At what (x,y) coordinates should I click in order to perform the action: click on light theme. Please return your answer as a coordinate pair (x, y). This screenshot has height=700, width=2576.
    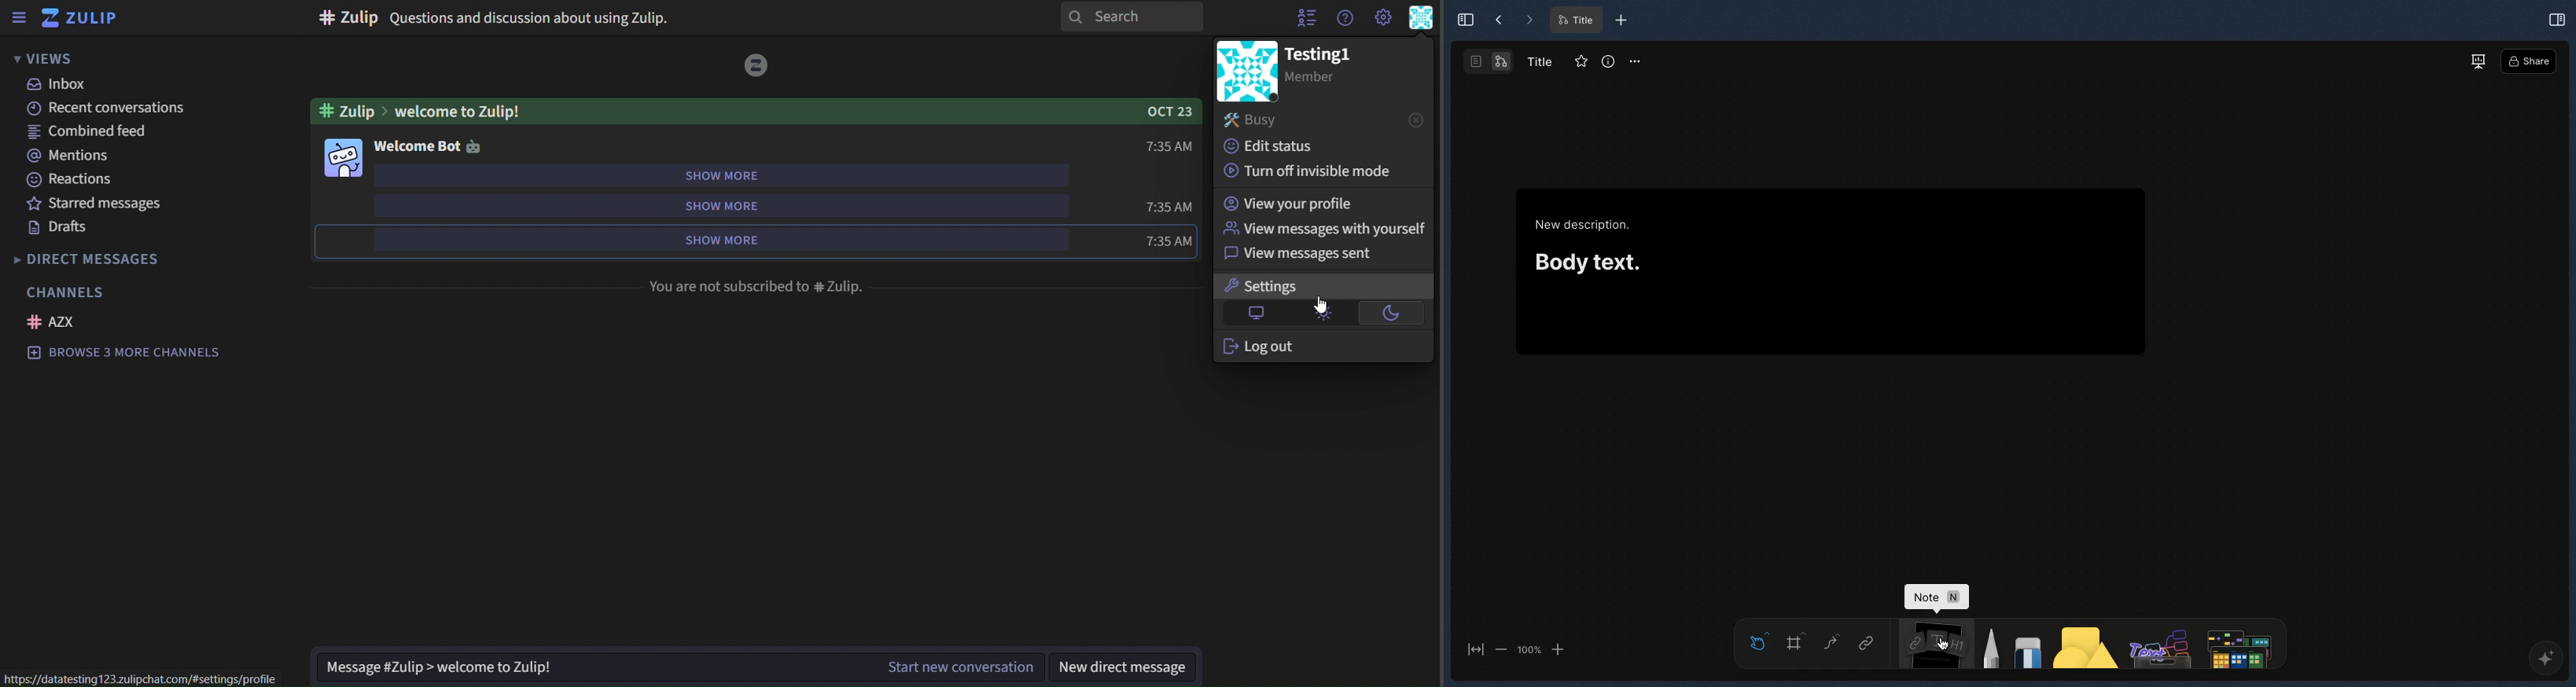
    Looking at the image, I should click on (1319, 312).